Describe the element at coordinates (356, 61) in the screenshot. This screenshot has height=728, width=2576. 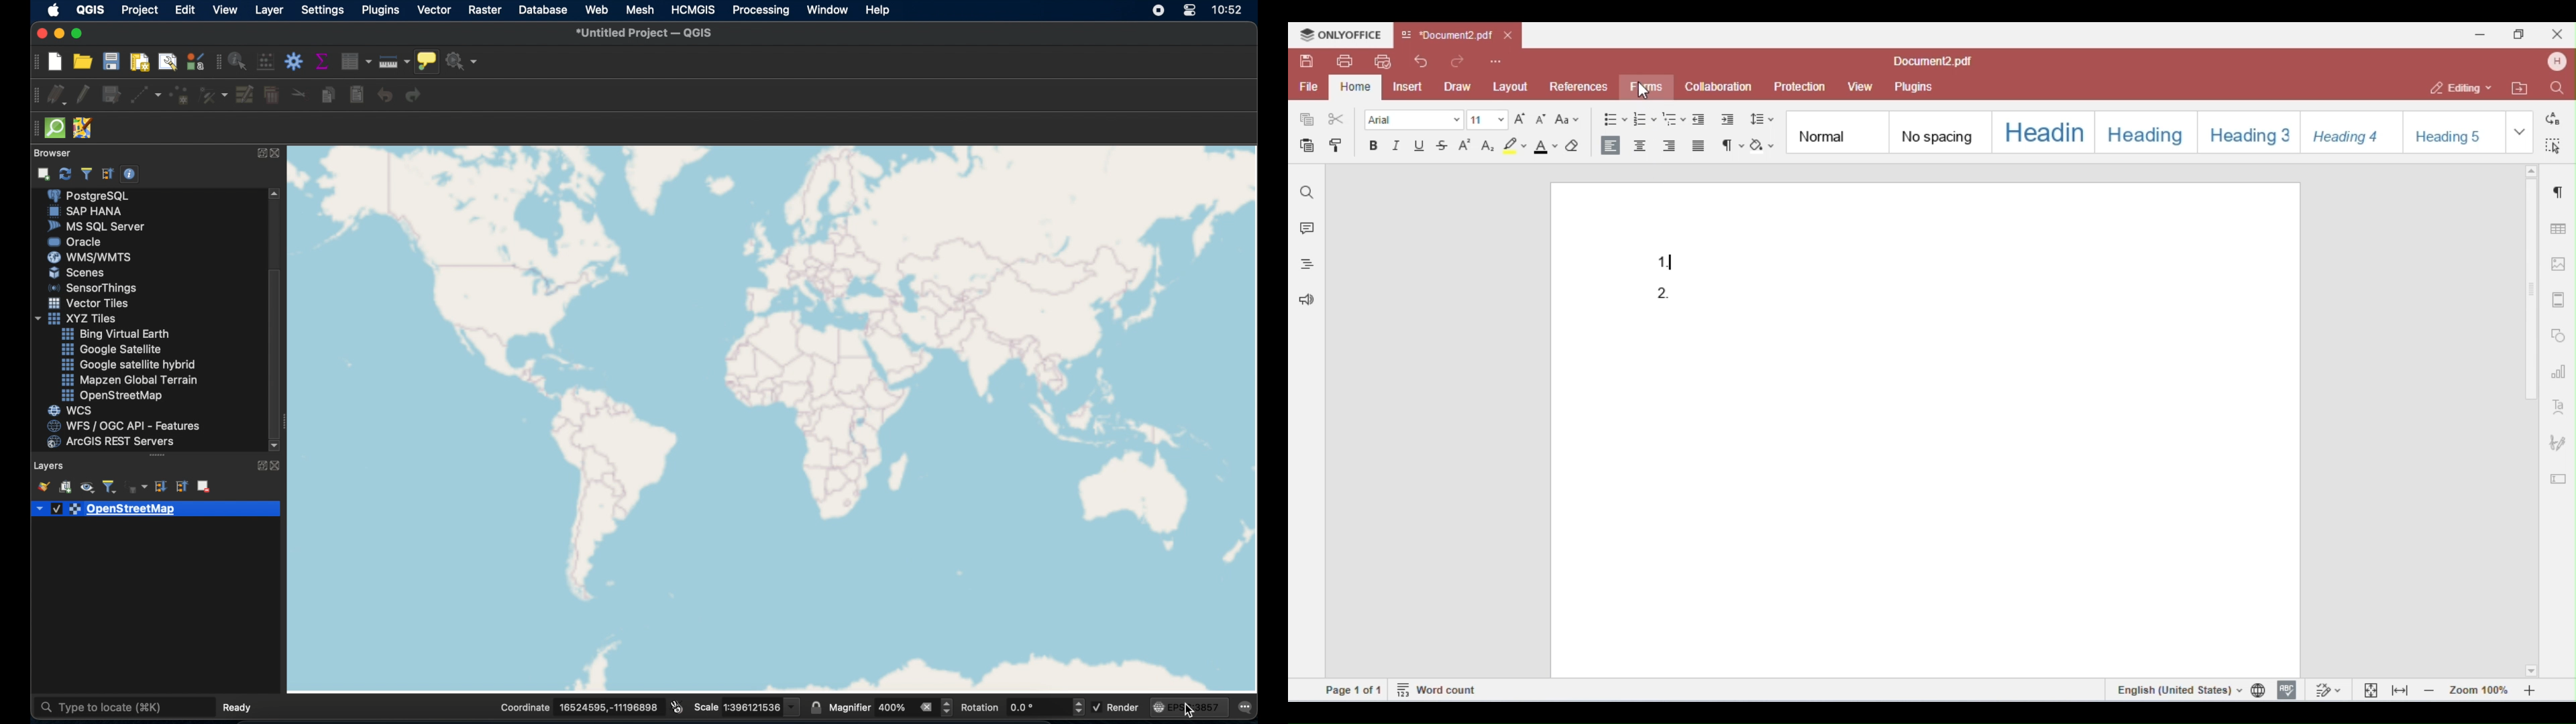
I see `open attribute table` at that location.